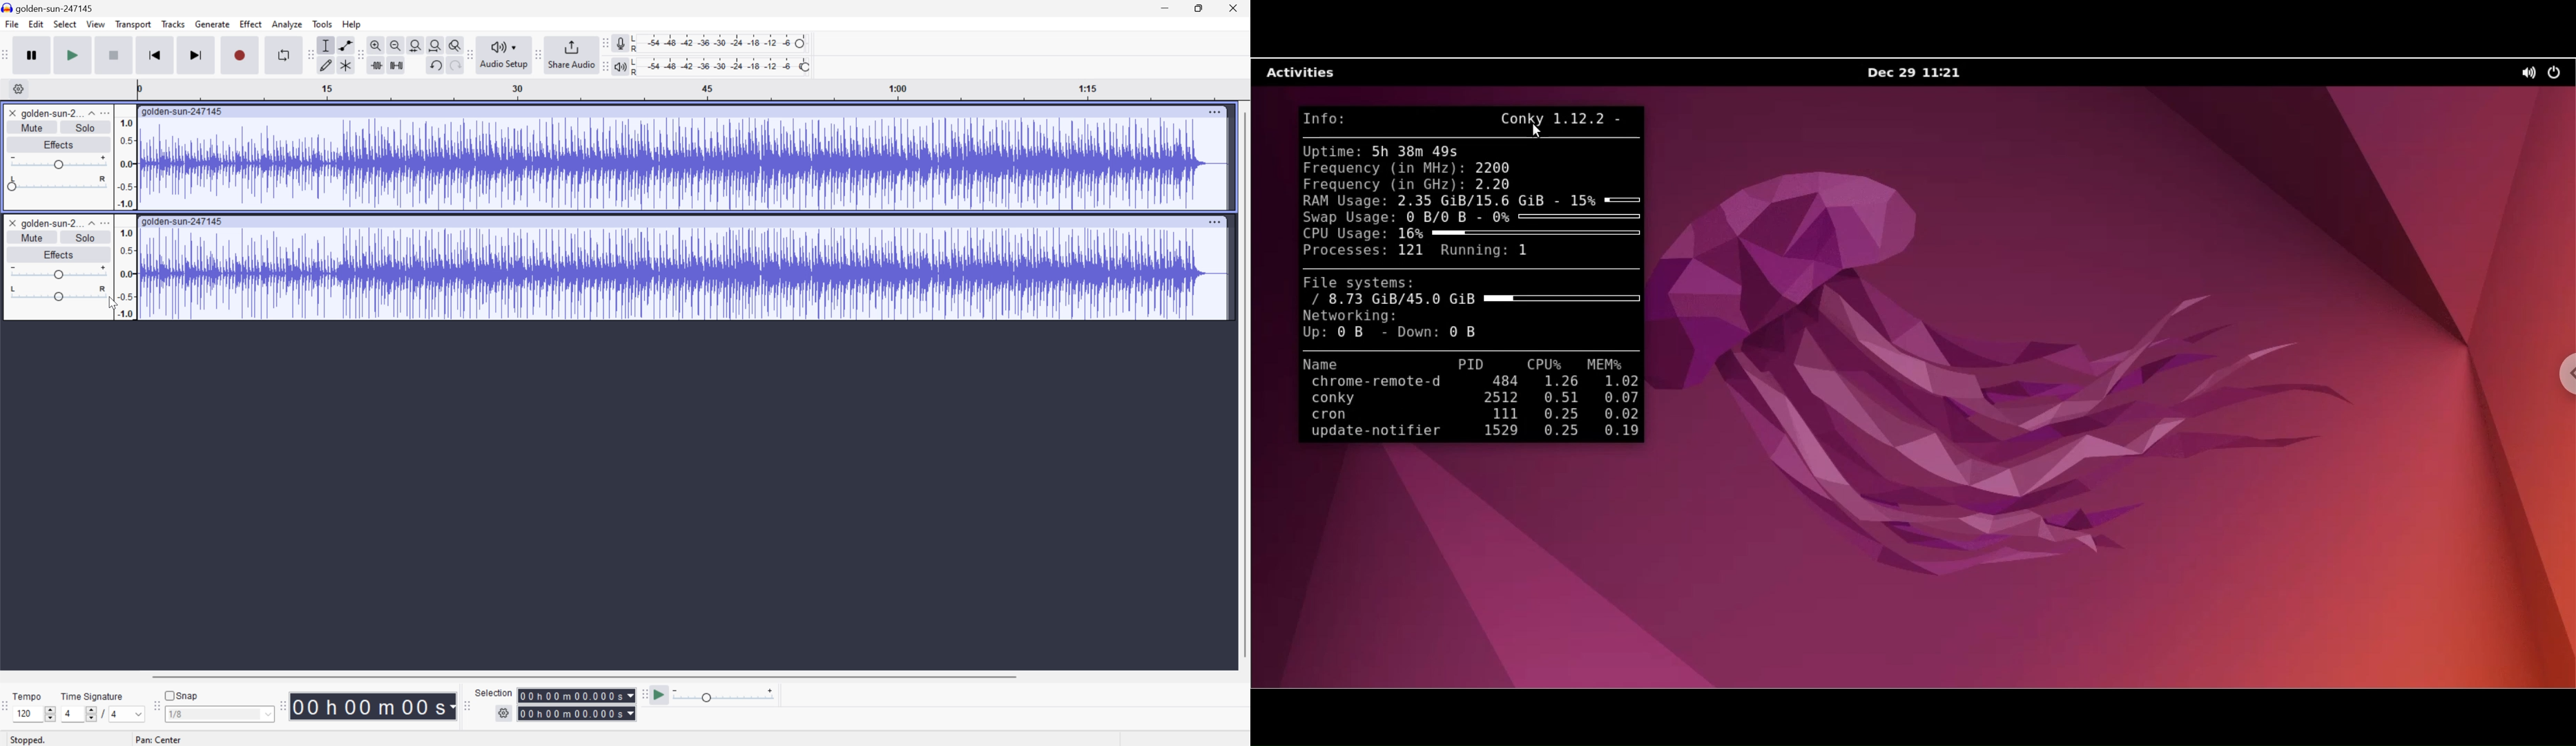 The height and width of the screenshot is (756, 2576). What do you see at coordinates (683, 273) in the screenshot?
I see `Audio` at bounding box center [683, 273].